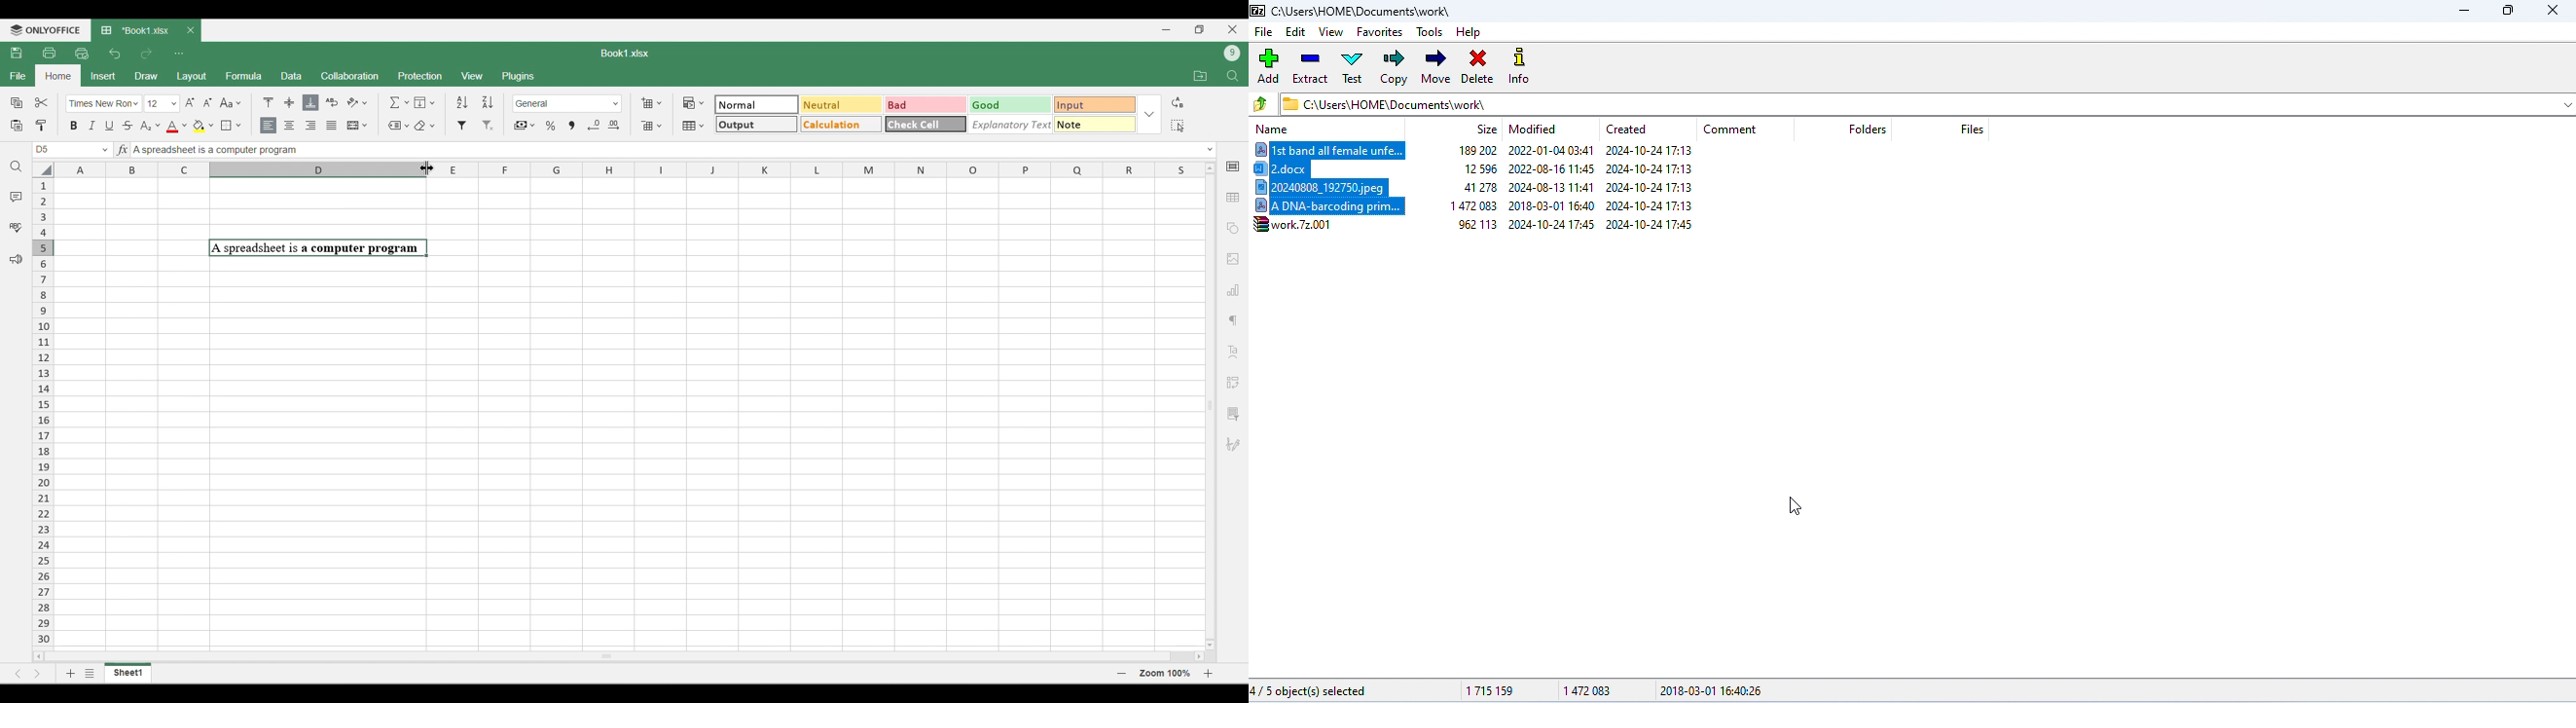  I want to click on Underline, so click(109, 126).